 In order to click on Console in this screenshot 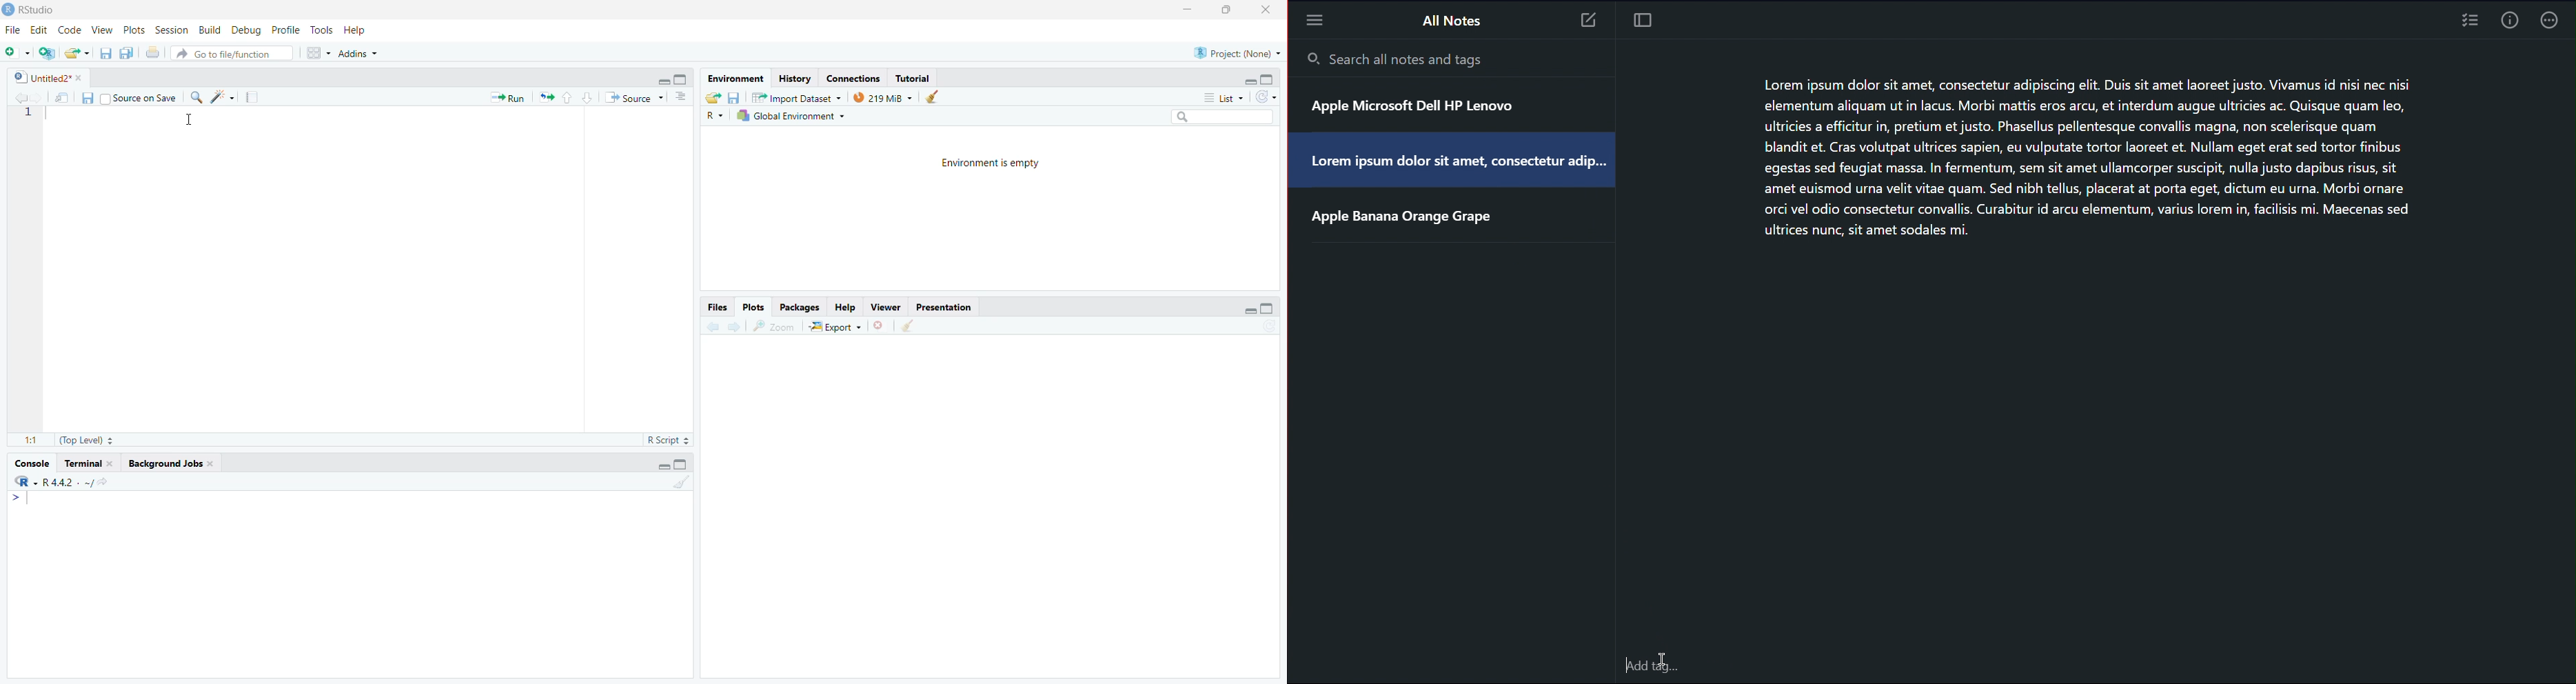, I will do `click(350, 583)`.